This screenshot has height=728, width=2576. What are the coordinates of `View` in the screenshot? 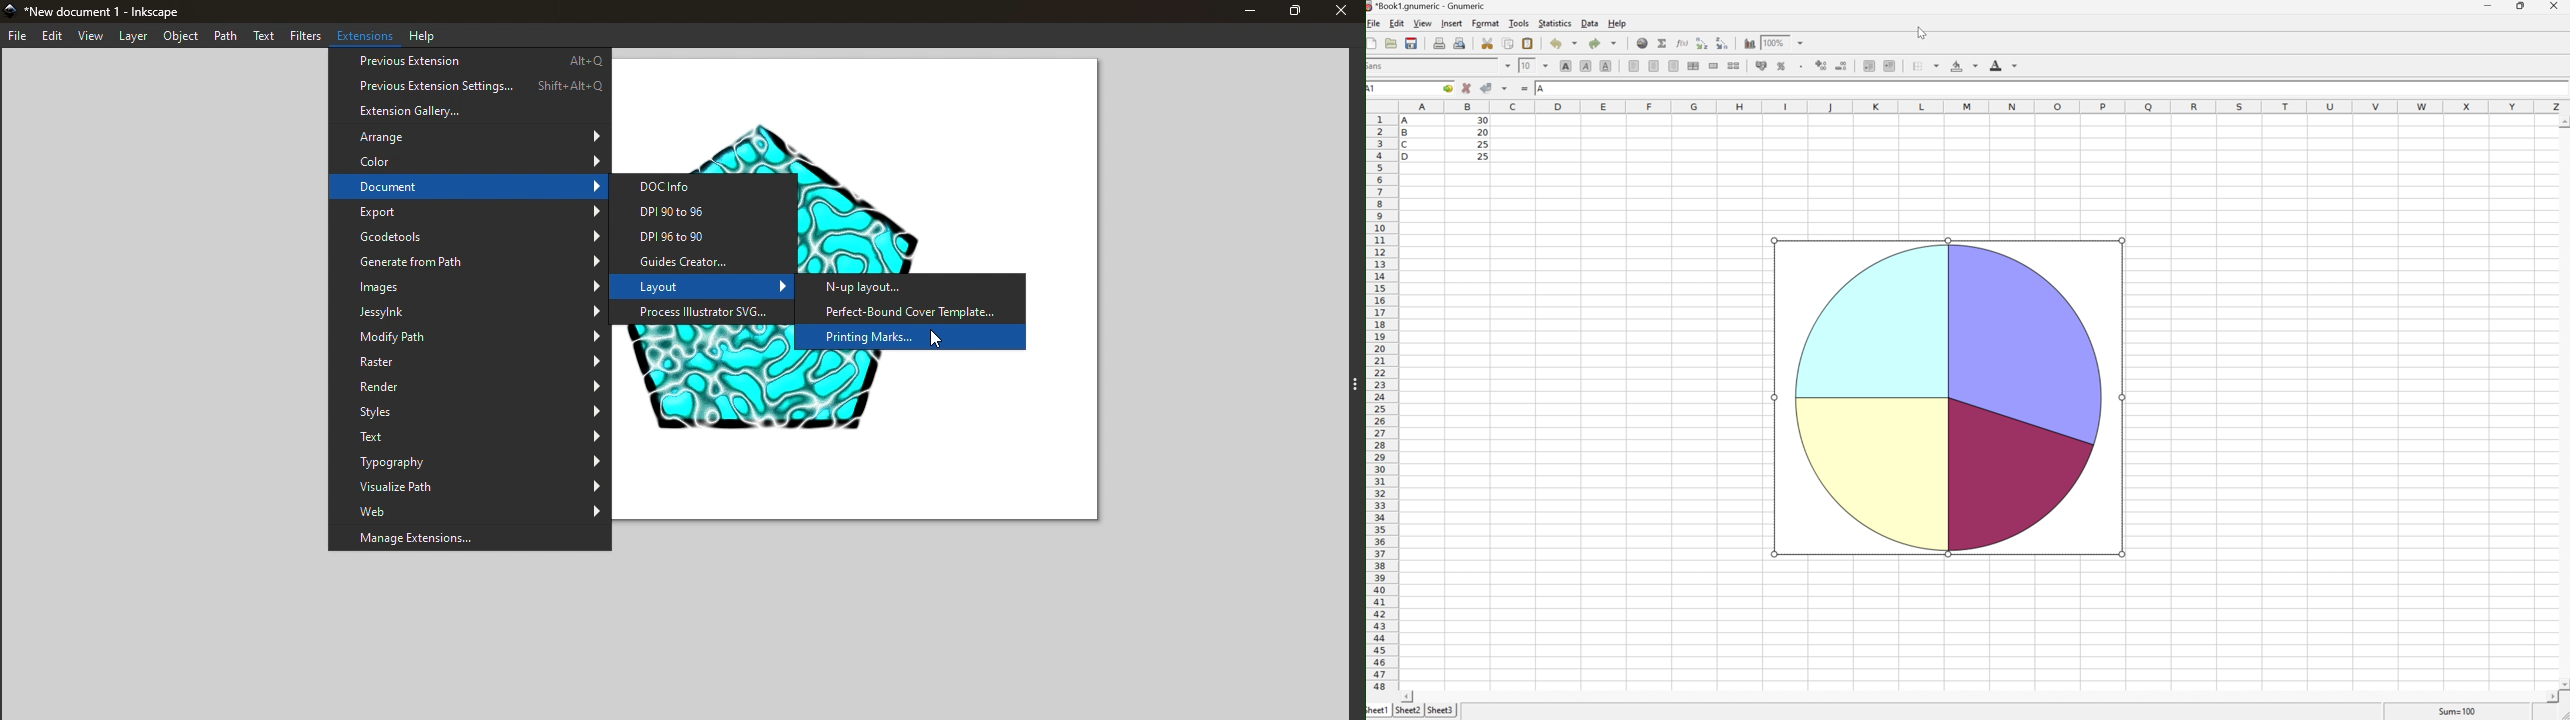 It's located at (93, 36).